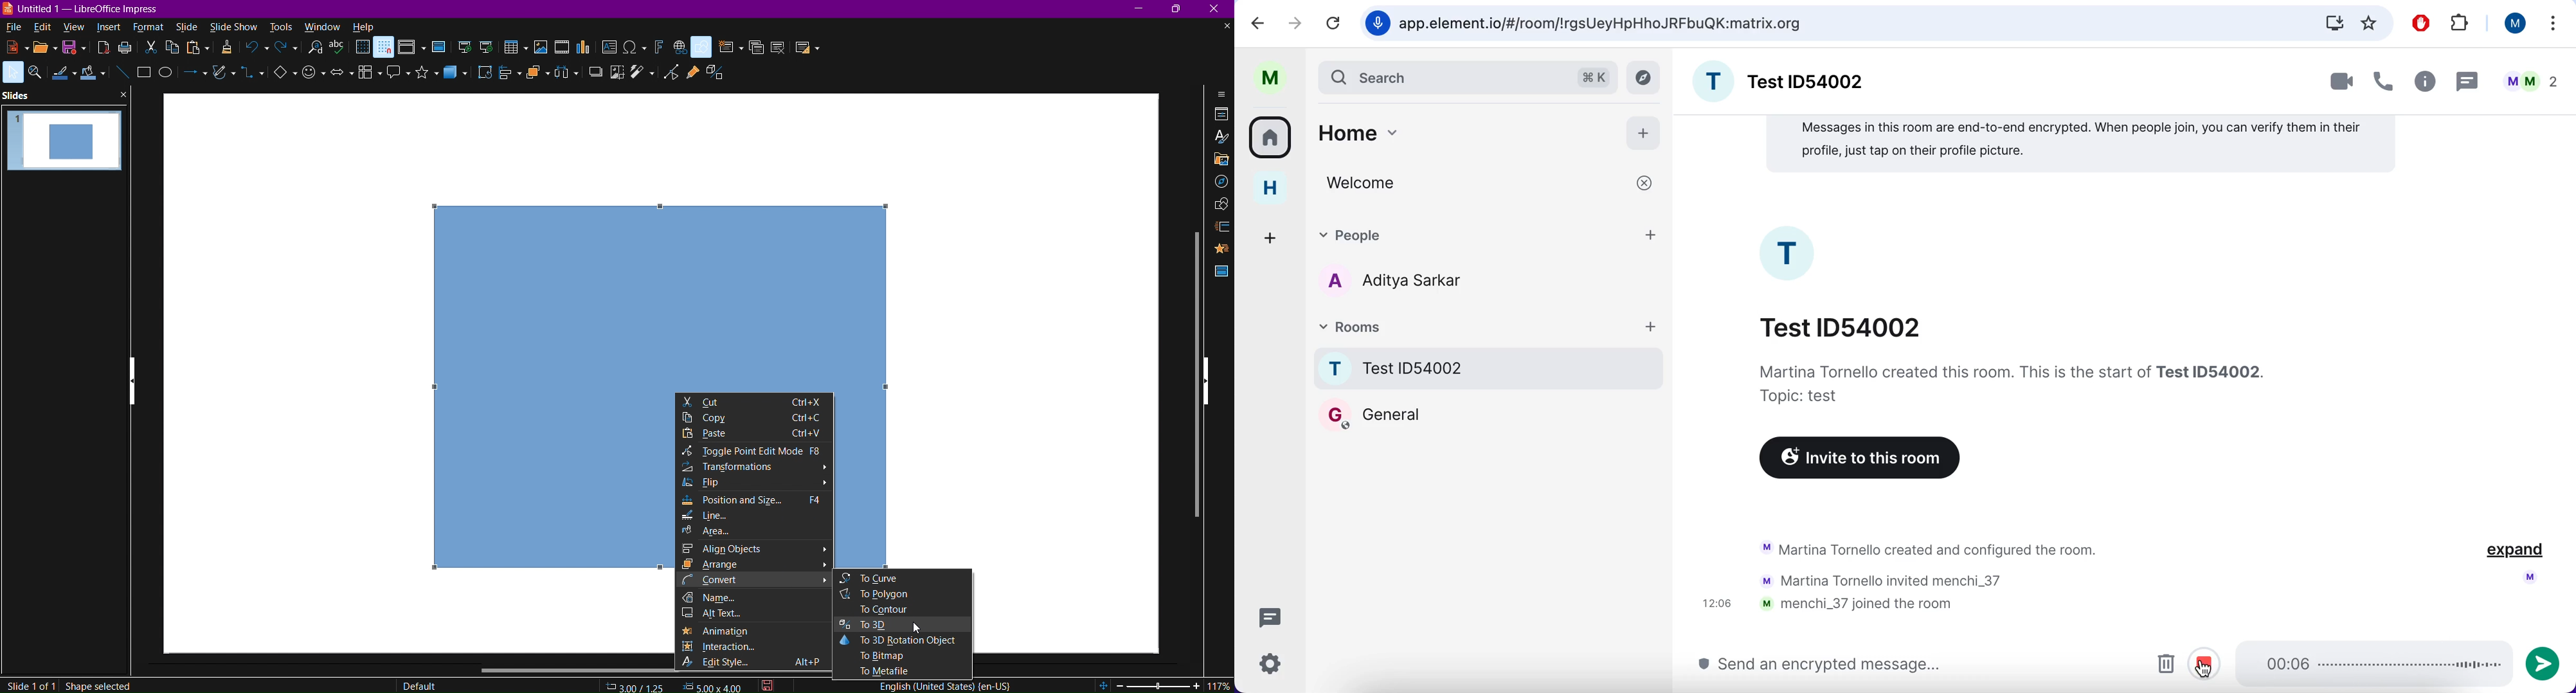 This screenshot has width=2576, height=700. I want to click on slide, so click(187, 26).